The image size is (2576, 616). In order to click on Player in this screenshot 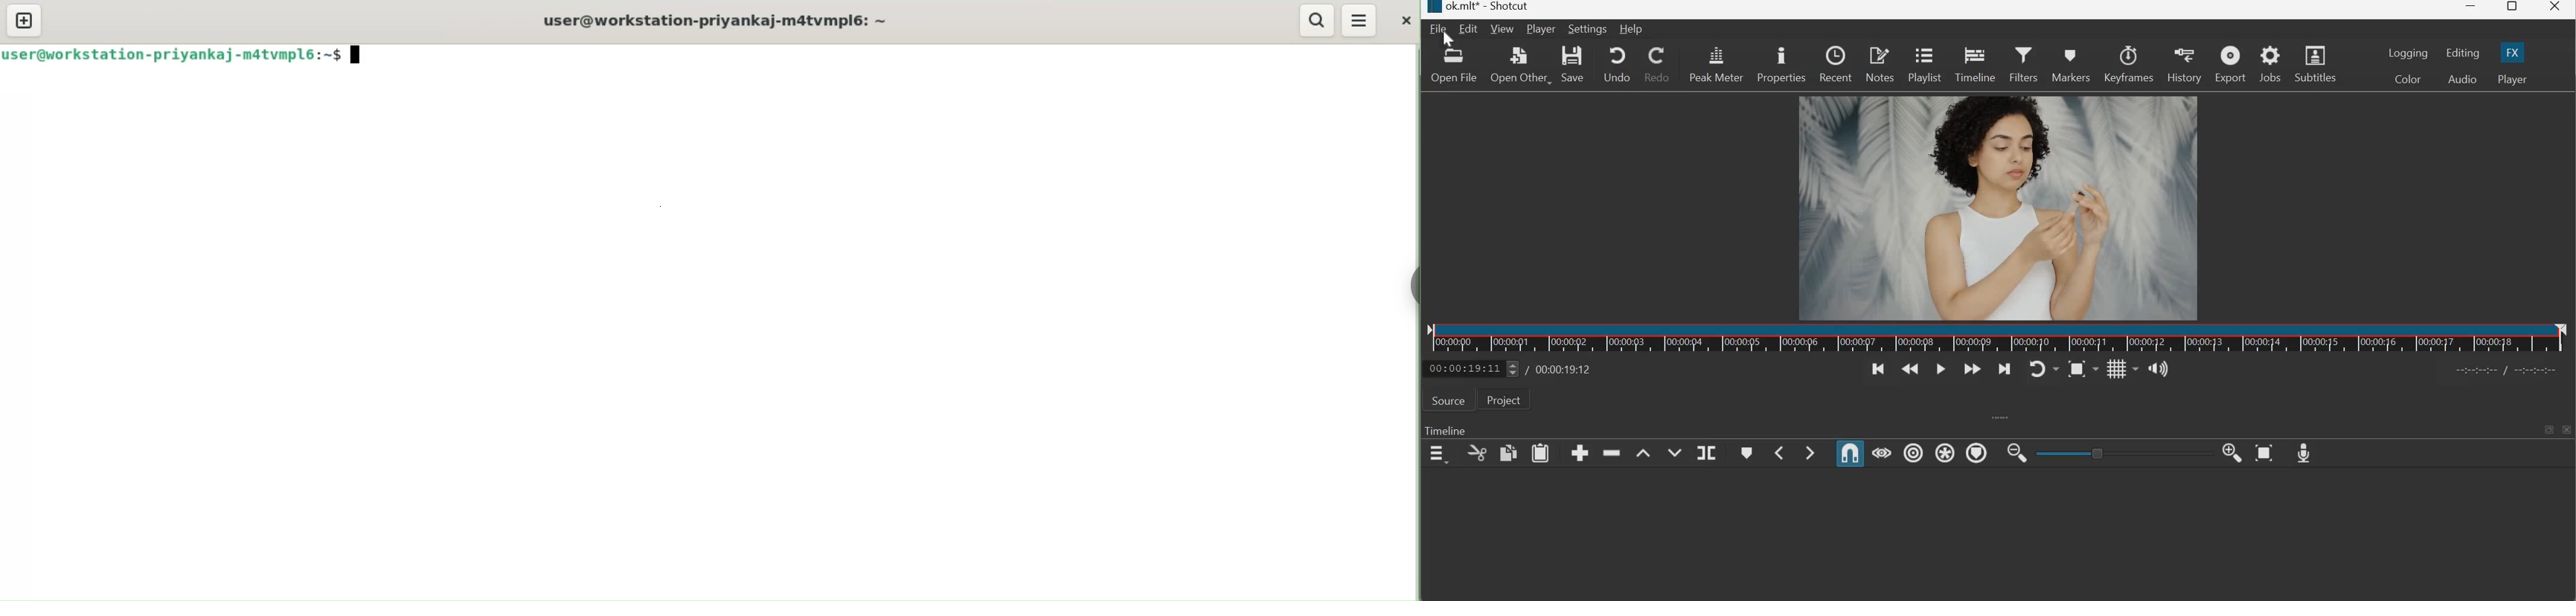, I will do `click(1540, 30)`.